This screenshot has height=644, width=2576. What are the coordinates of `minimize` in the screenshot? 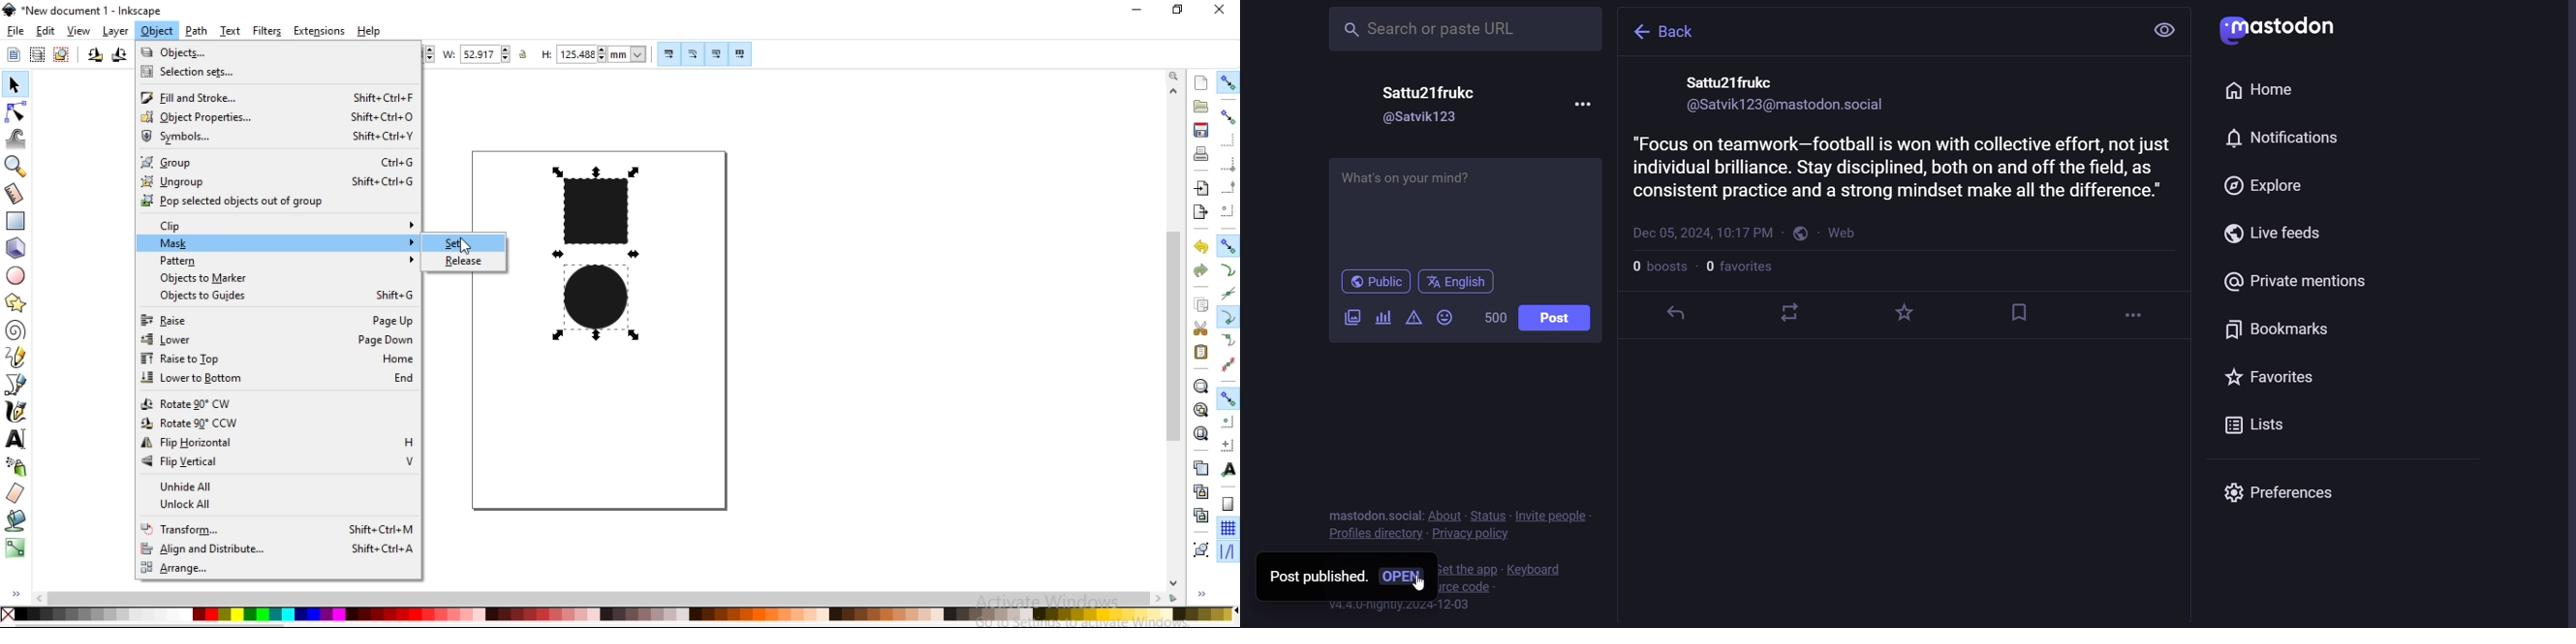 It's located at (1134, 9).